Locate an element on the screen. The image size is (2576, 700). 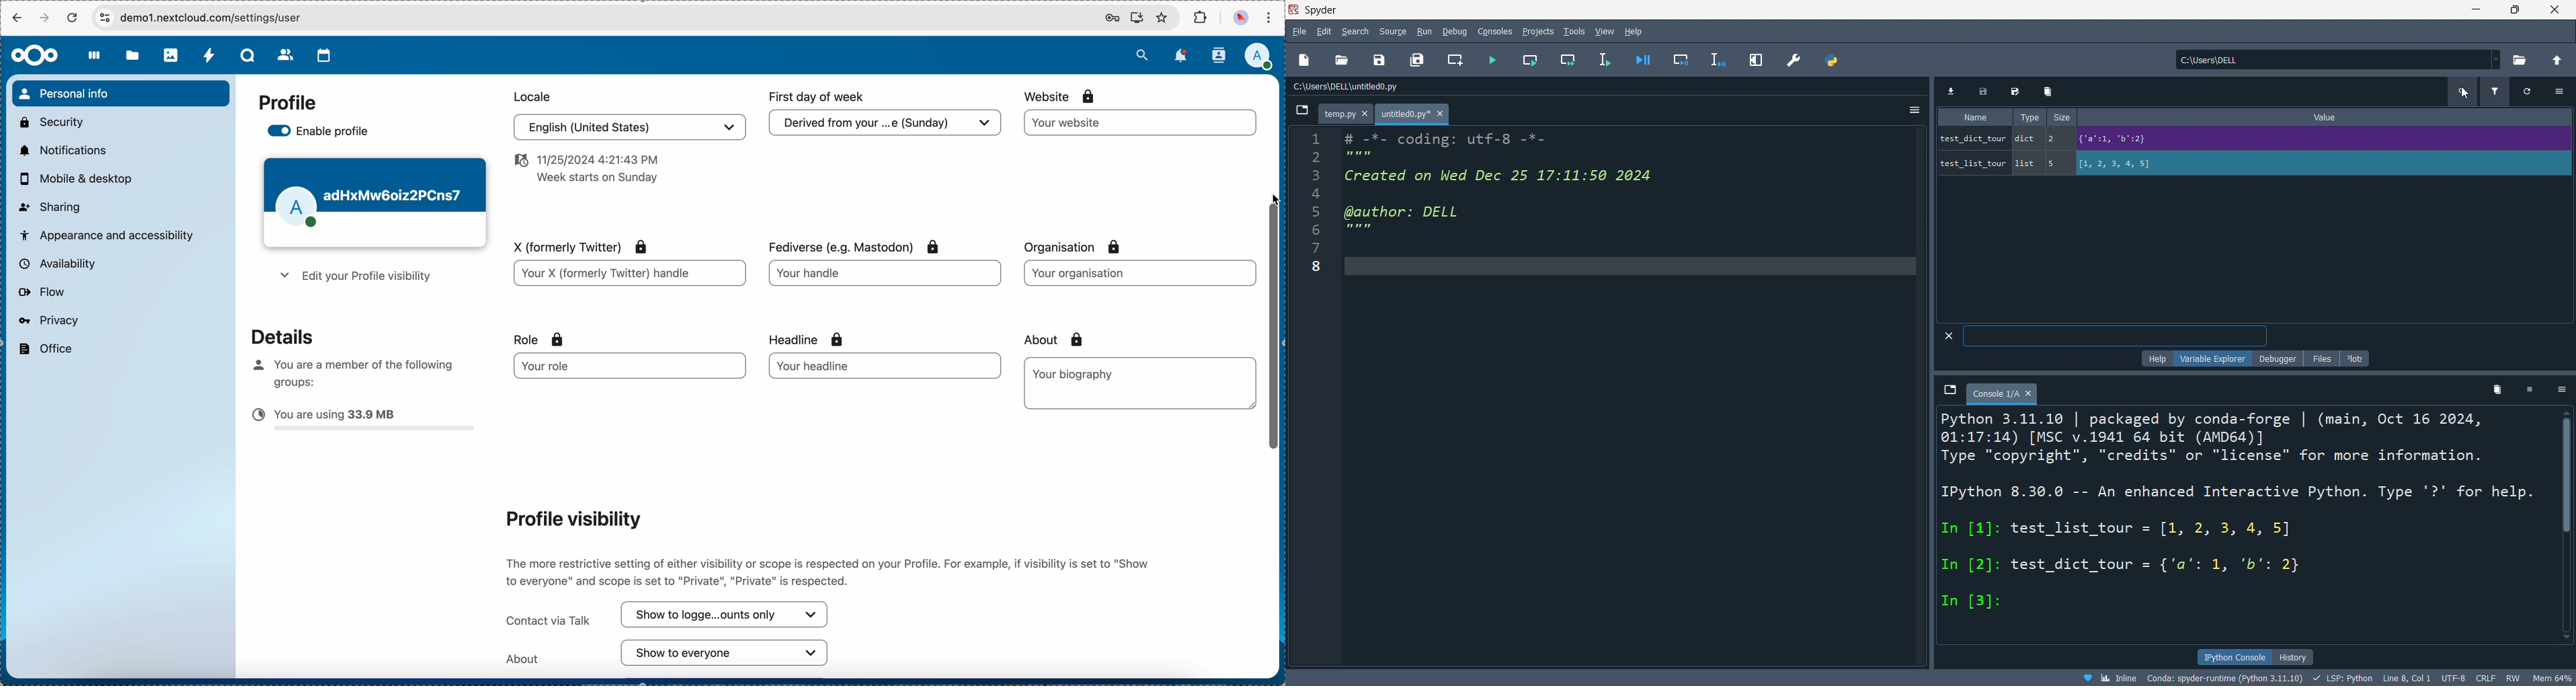
extensions is located at coordinates (1202, 18).